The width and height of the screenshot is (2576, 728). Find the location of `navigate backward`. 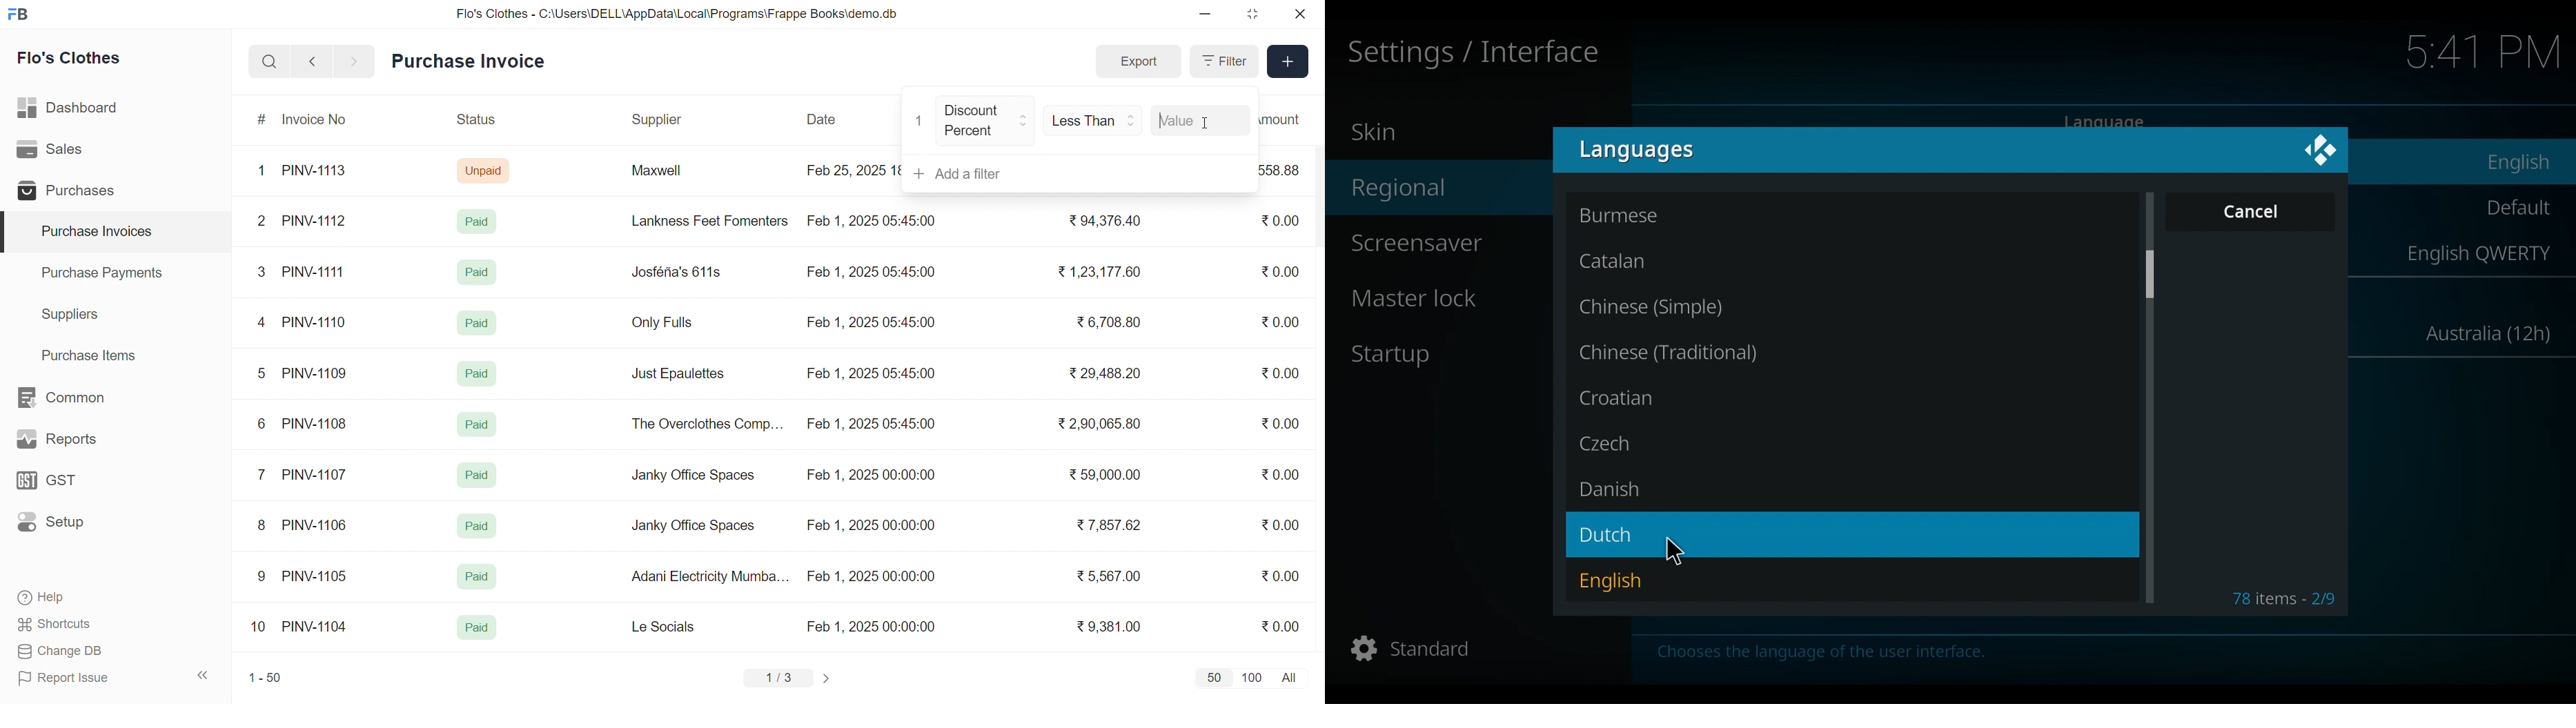

navigate backward is located at coordinates (312, 61).